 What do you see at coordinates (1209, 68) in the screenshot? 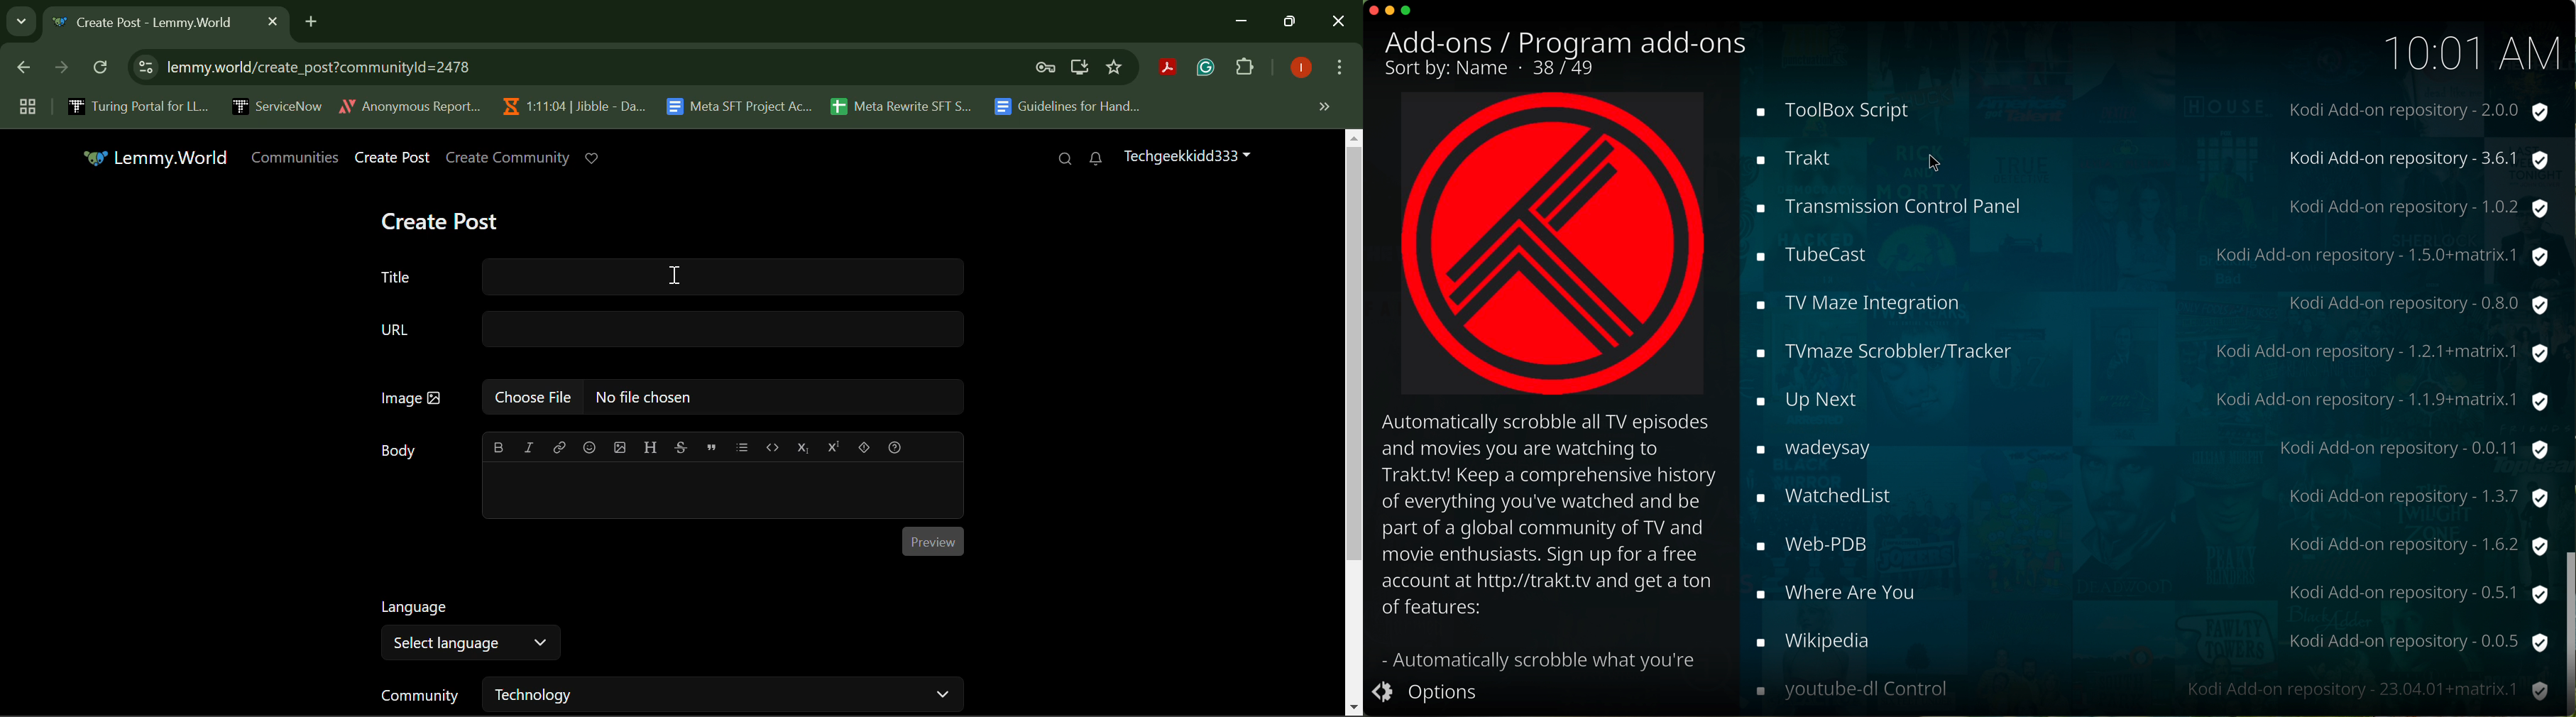
I see `Browser Extension` at bounding box center [1209, 68].